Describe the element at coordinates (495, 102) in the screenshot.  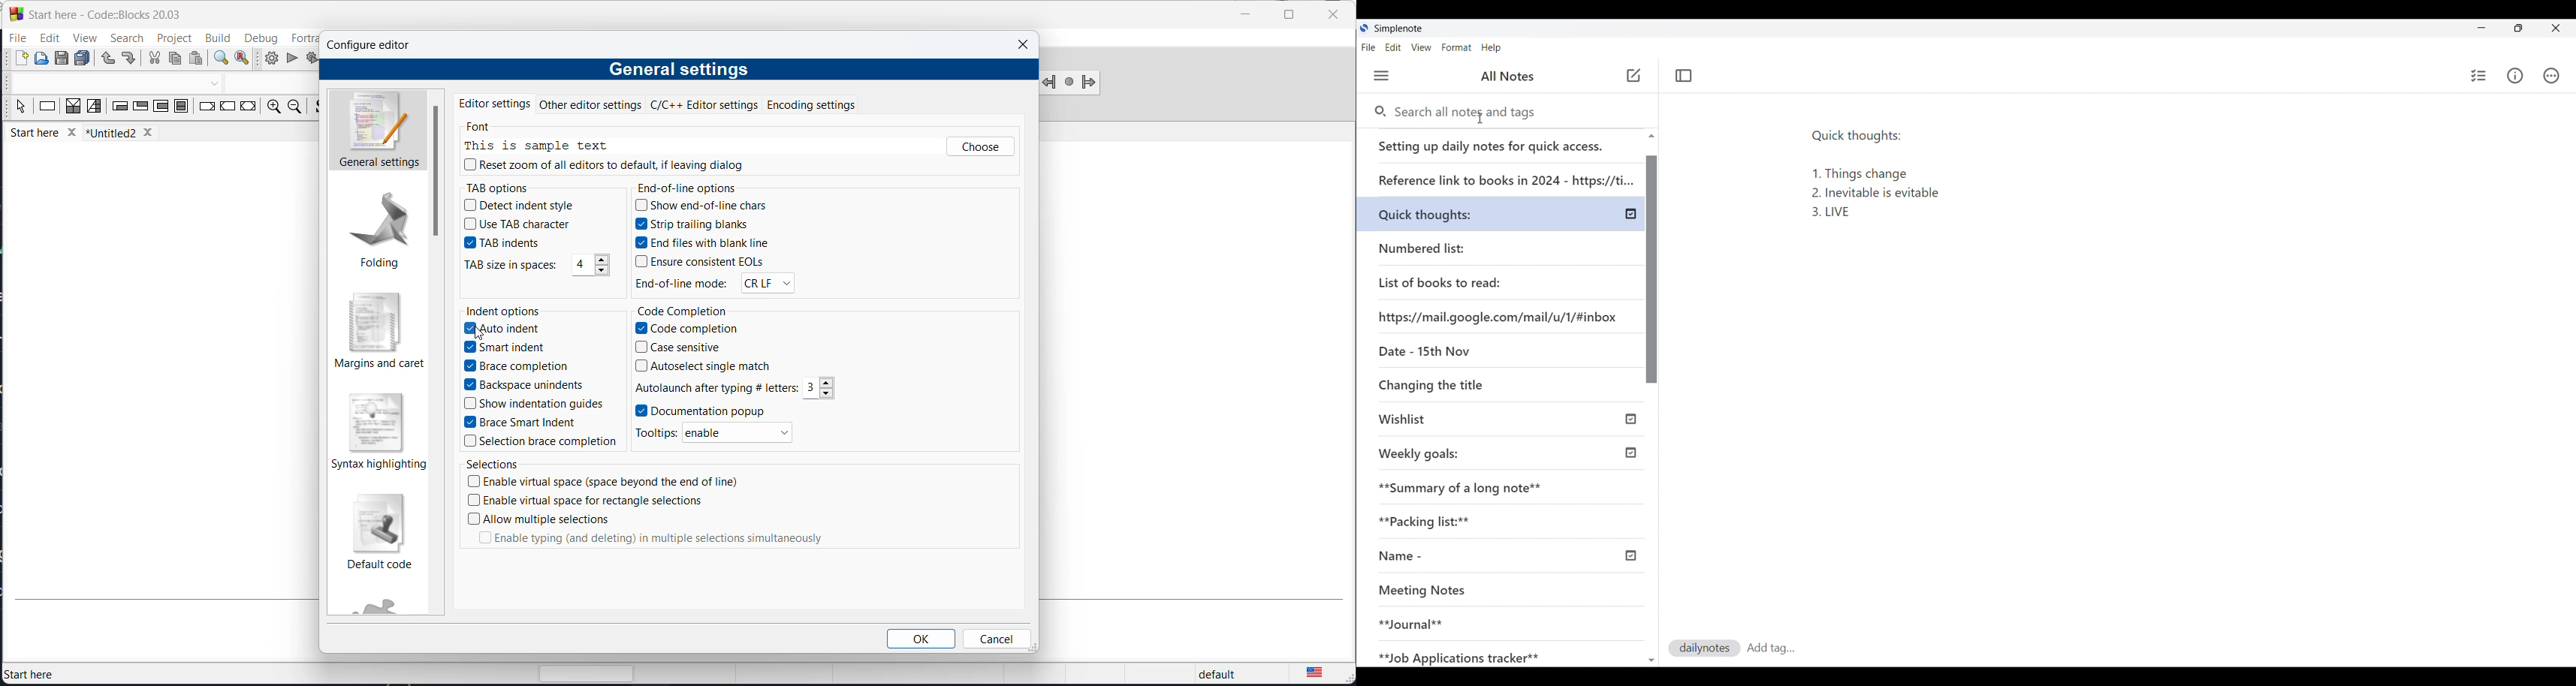
I see `editor settings` at that location.